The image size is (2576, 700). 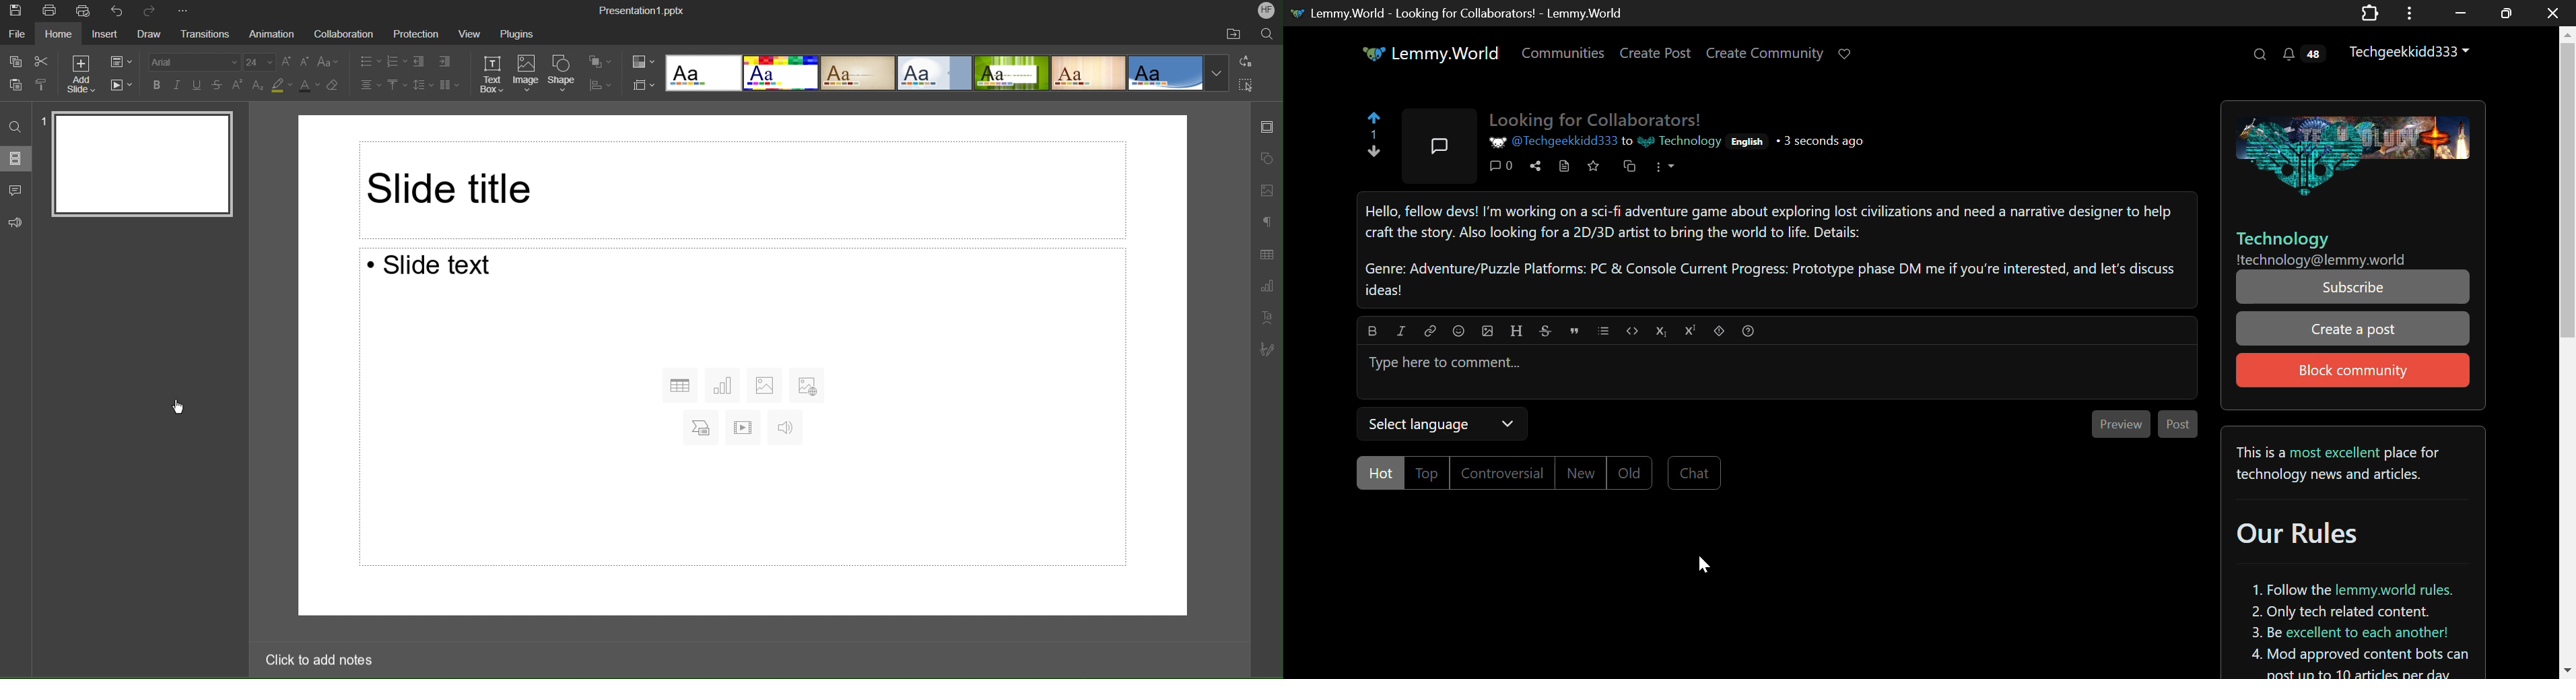 I want to click on Distribute, so click(x=599, y=84).